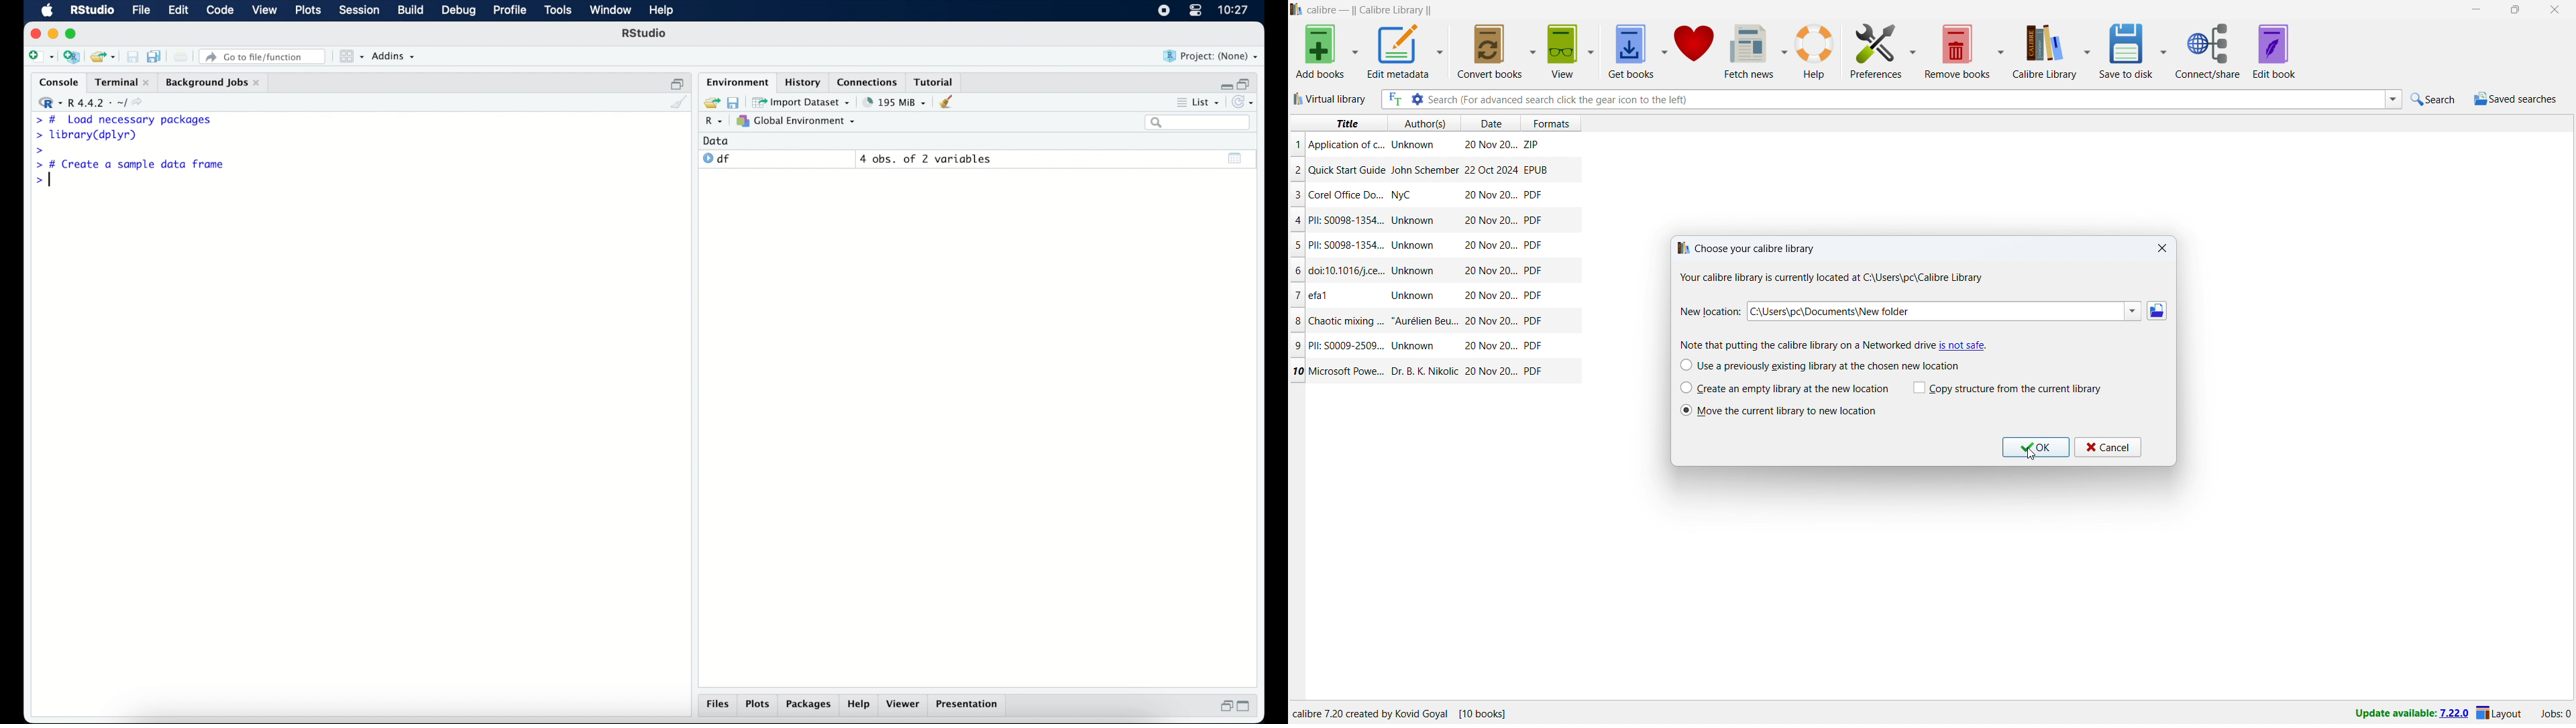  What do you see at coordinates (645, 35) in the screenshot?
I see `R Studio` at bounding box center [645, 35].